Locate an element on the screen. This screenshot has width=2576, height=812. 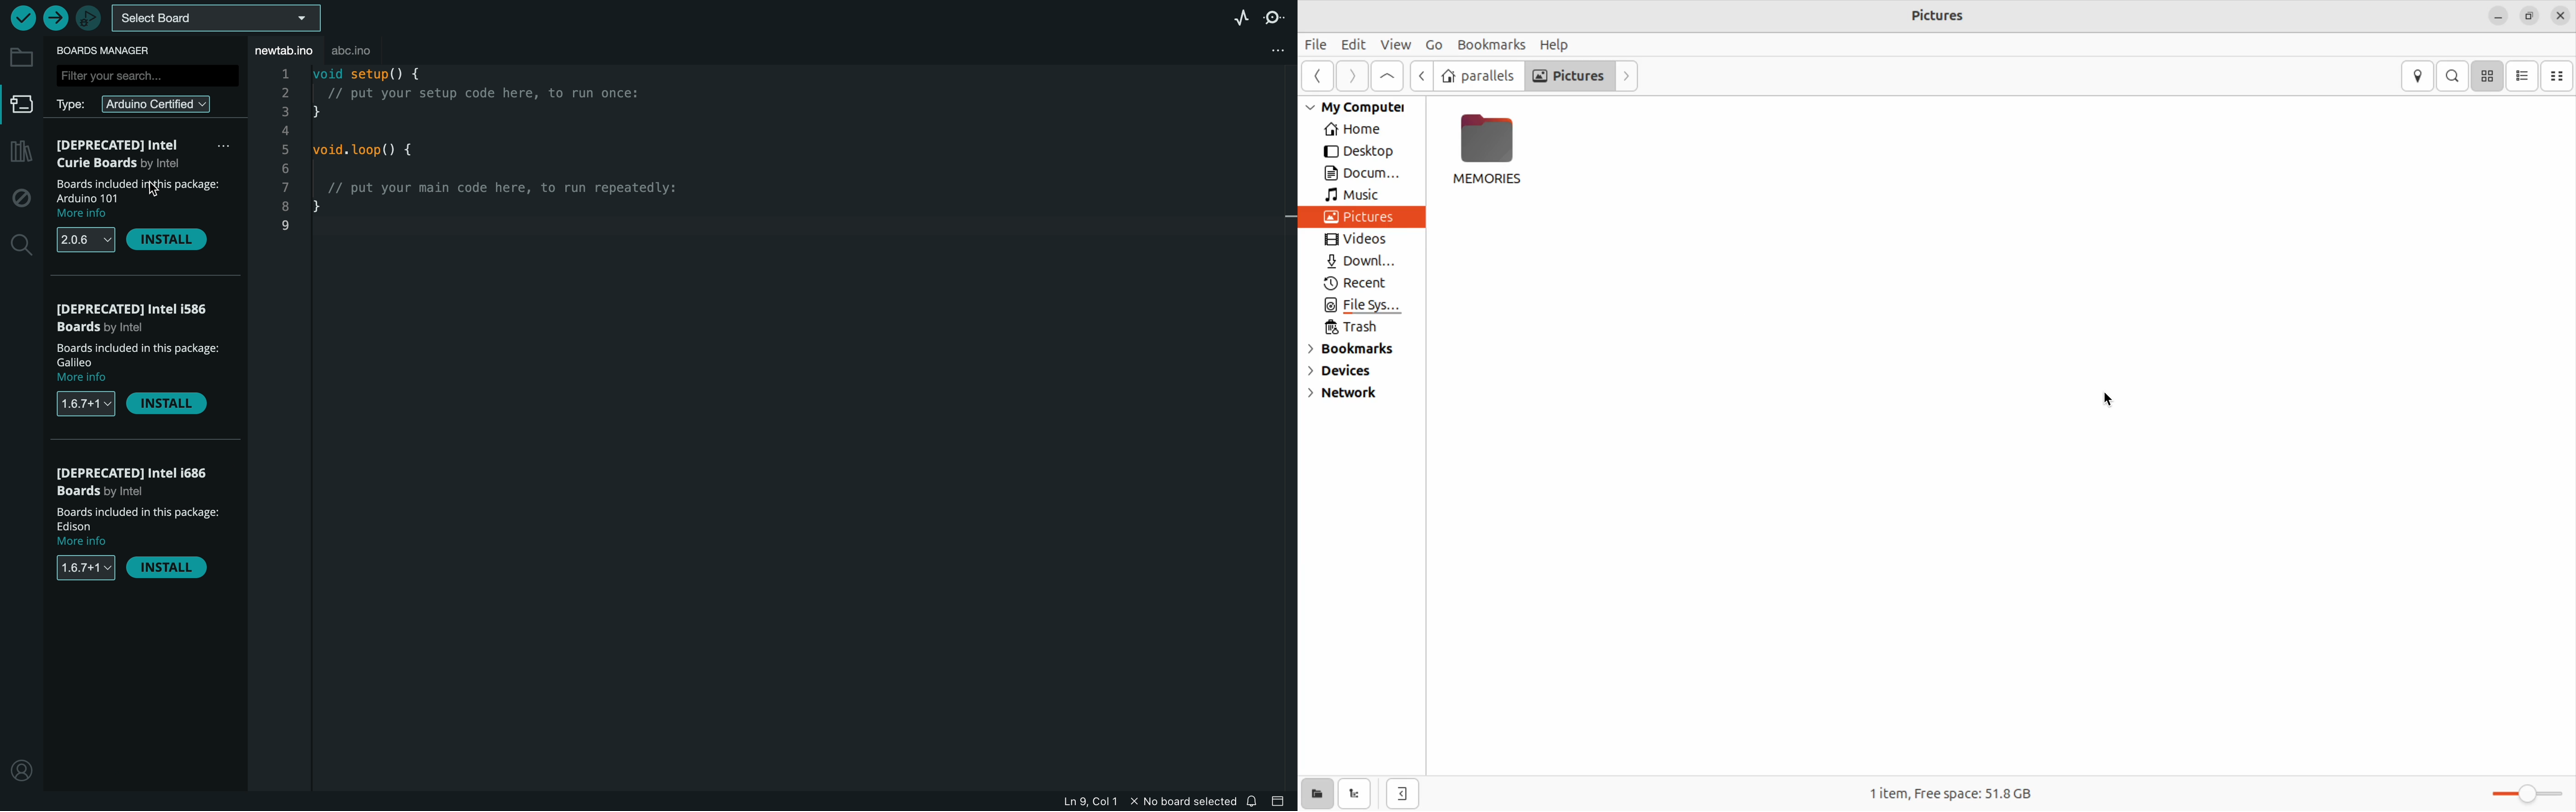
Videos is located at coordinates (1358, 241).